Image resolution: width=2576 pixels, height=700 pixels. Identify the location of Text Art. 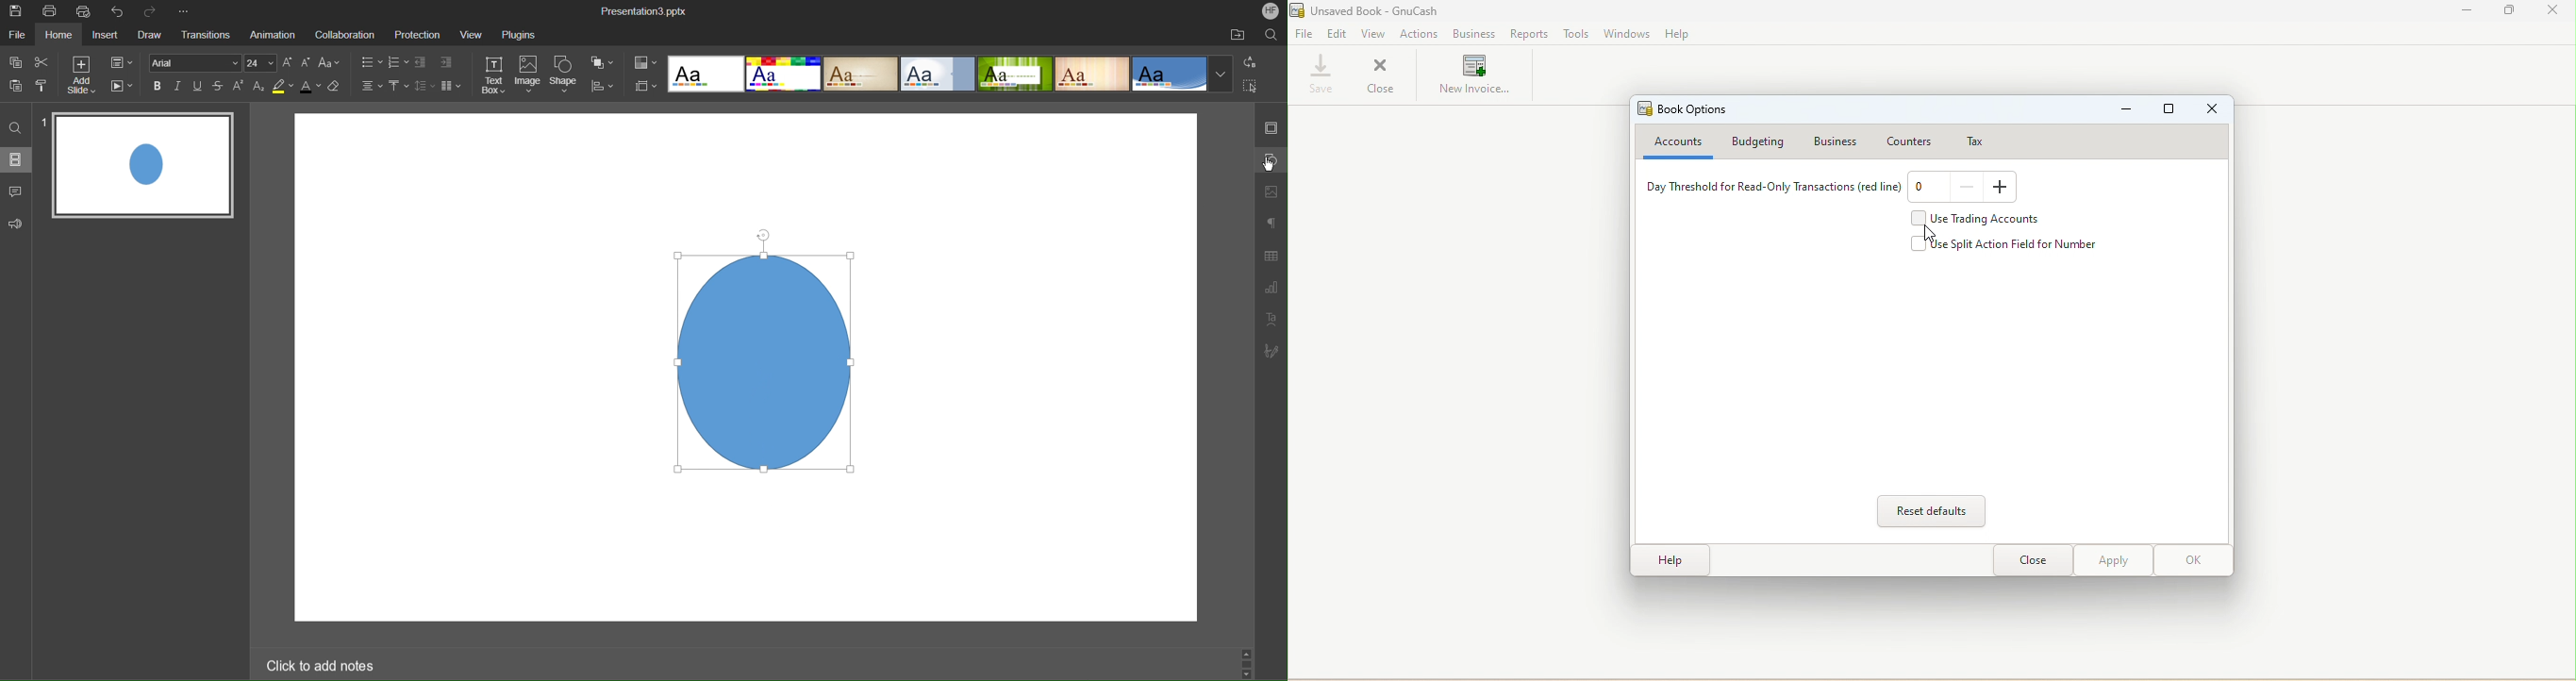
(1273, 320).